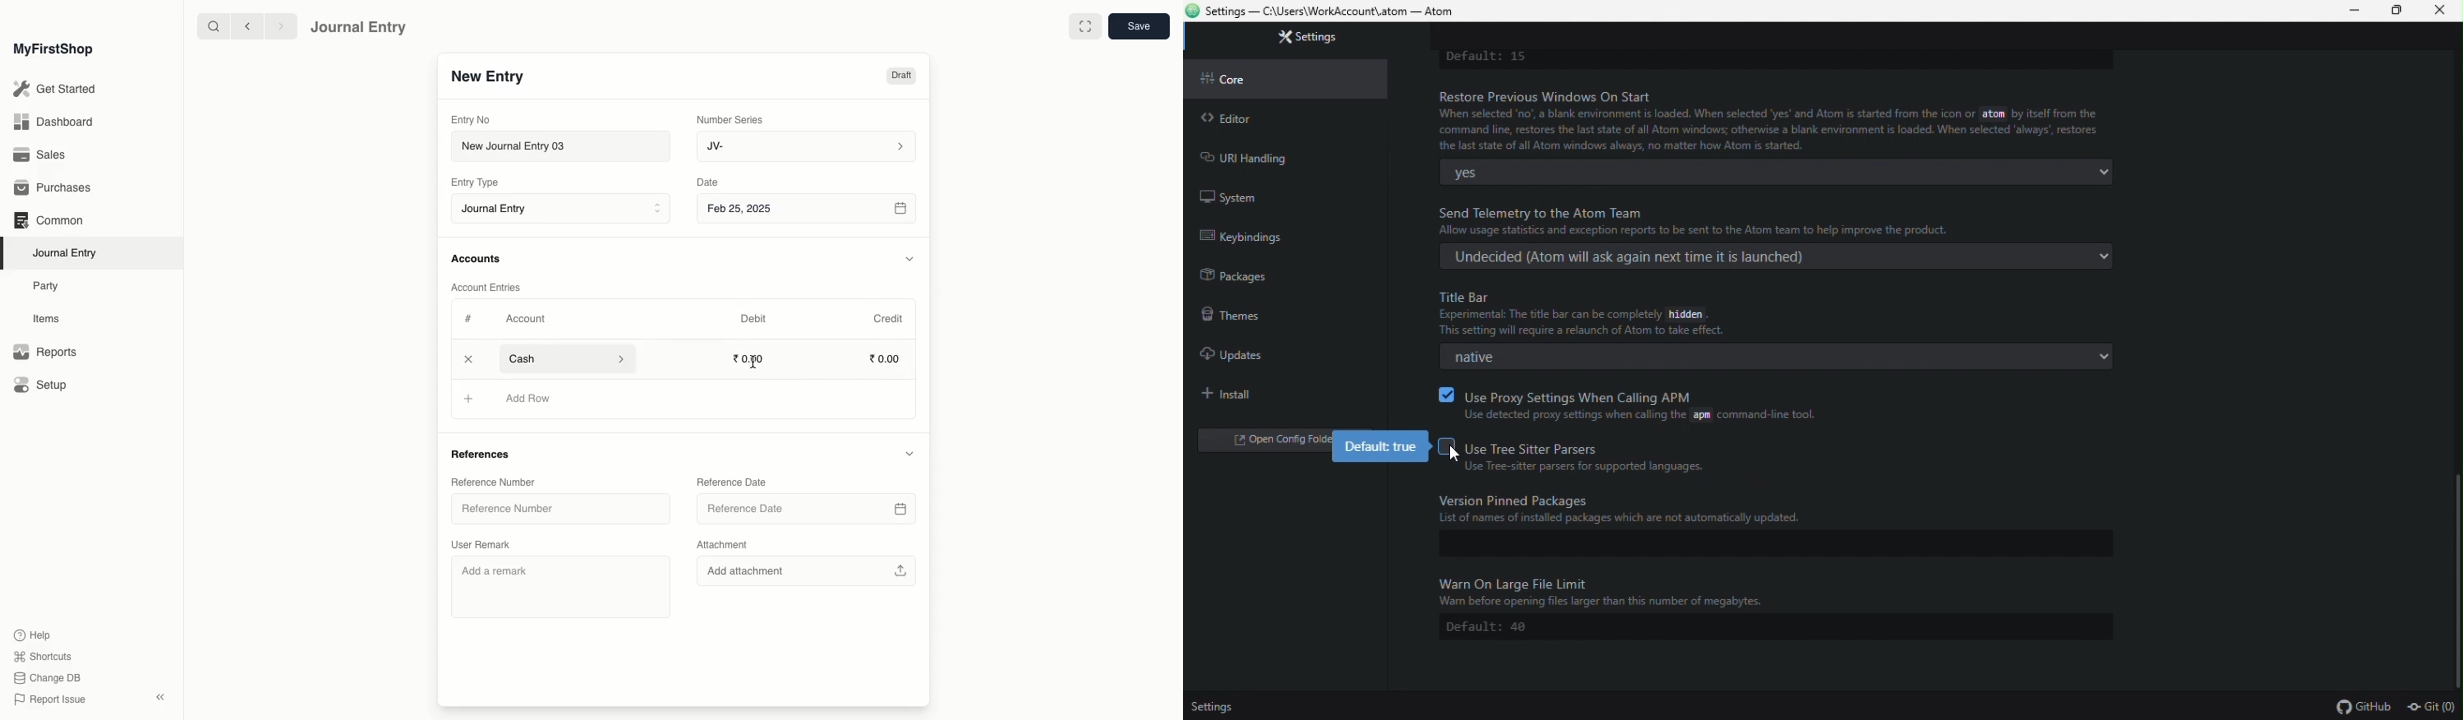 The width and height of the screenshot is (2464, 728). Describe the element at coordinates (51, 319) in the screenshot. I see `Items` at that location.